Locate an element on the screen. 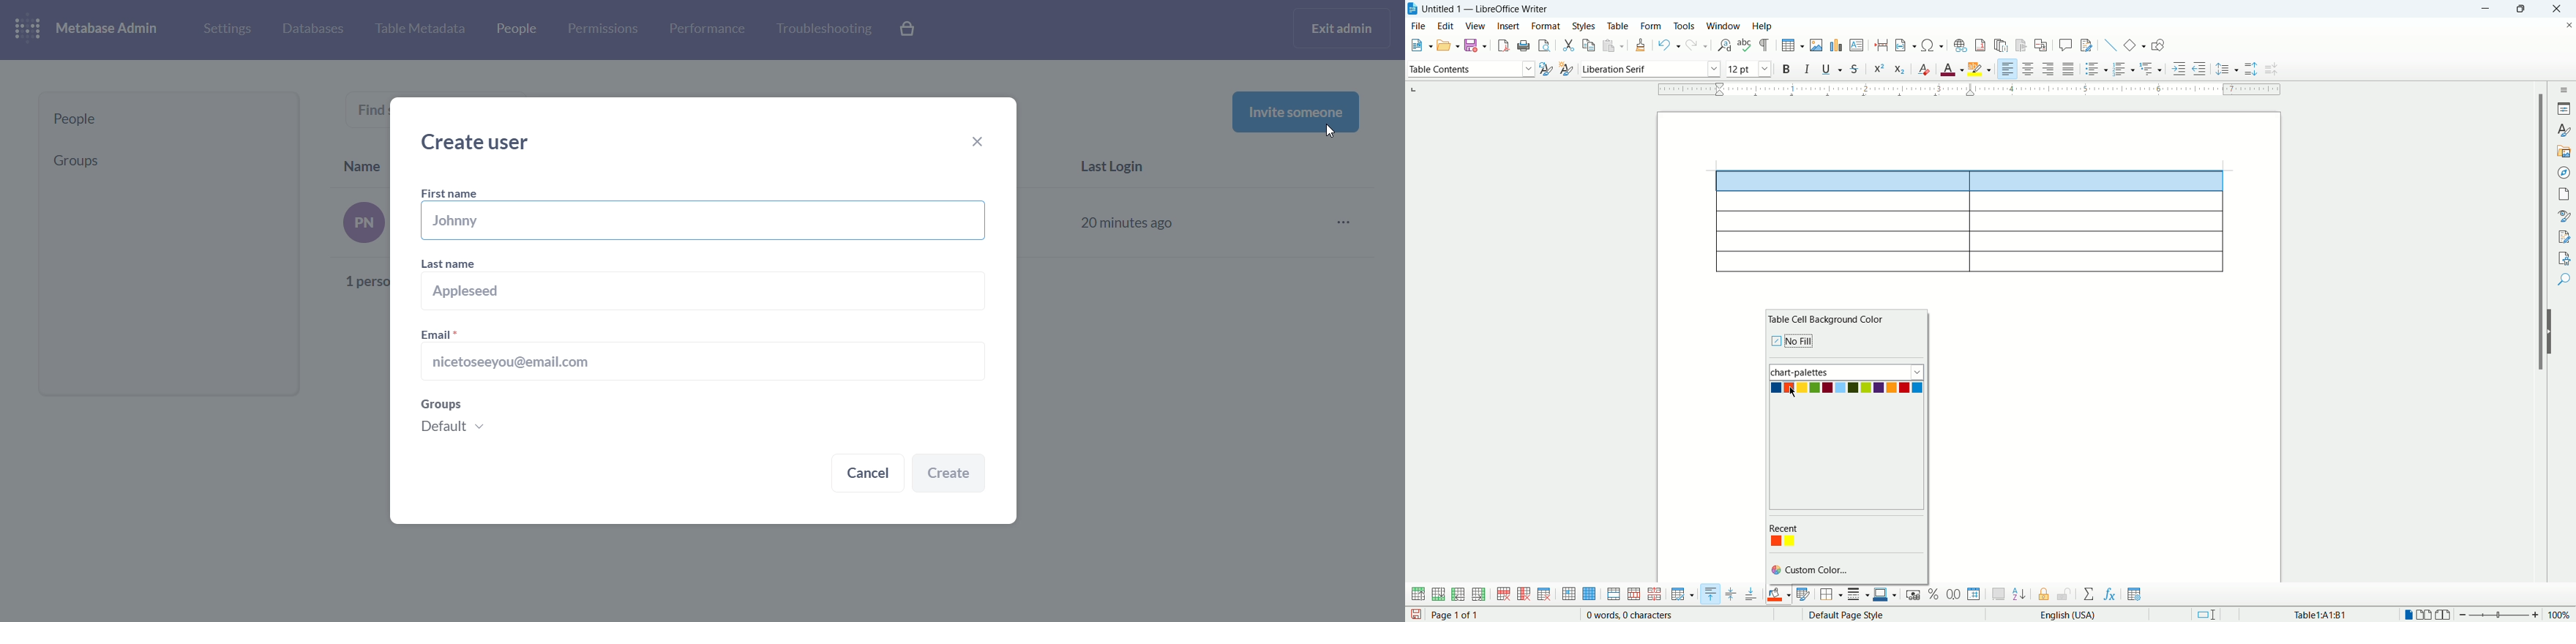   is located at coordinates (2153, 67).